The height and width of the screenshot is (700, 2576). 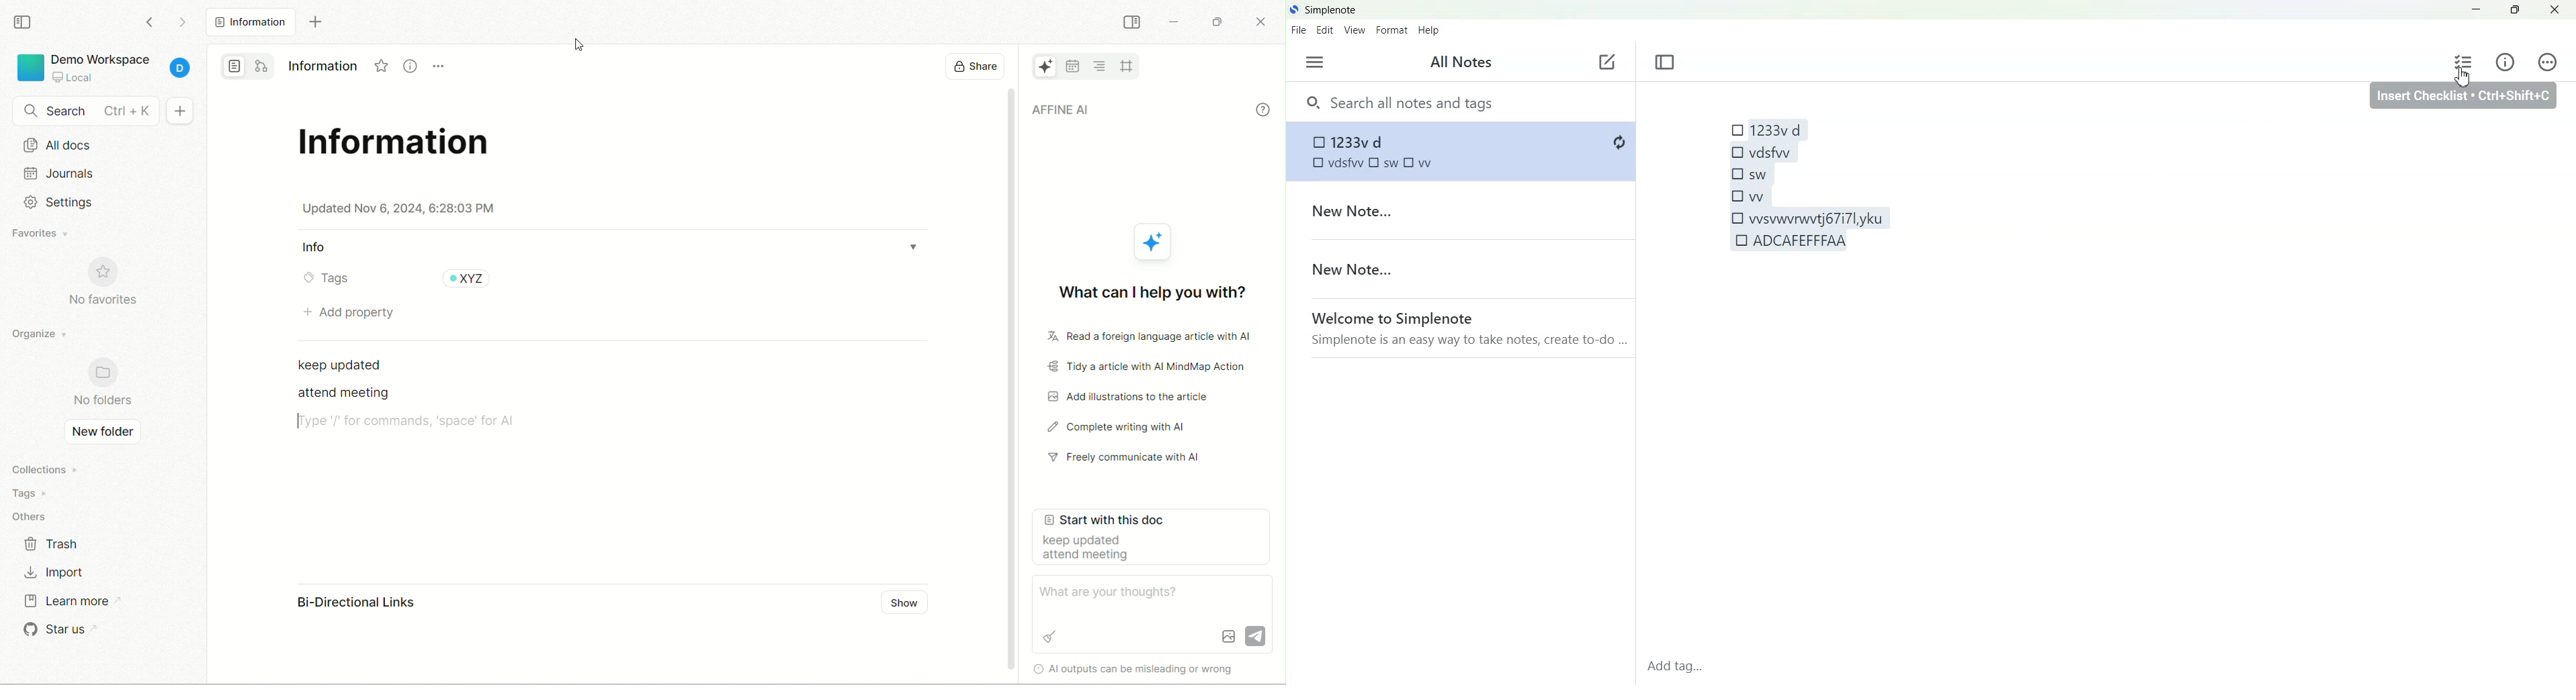 What do you see at coordinates (100, 57) in the screenshot?
I see `demo workspace` at bounding box center [100, 57].